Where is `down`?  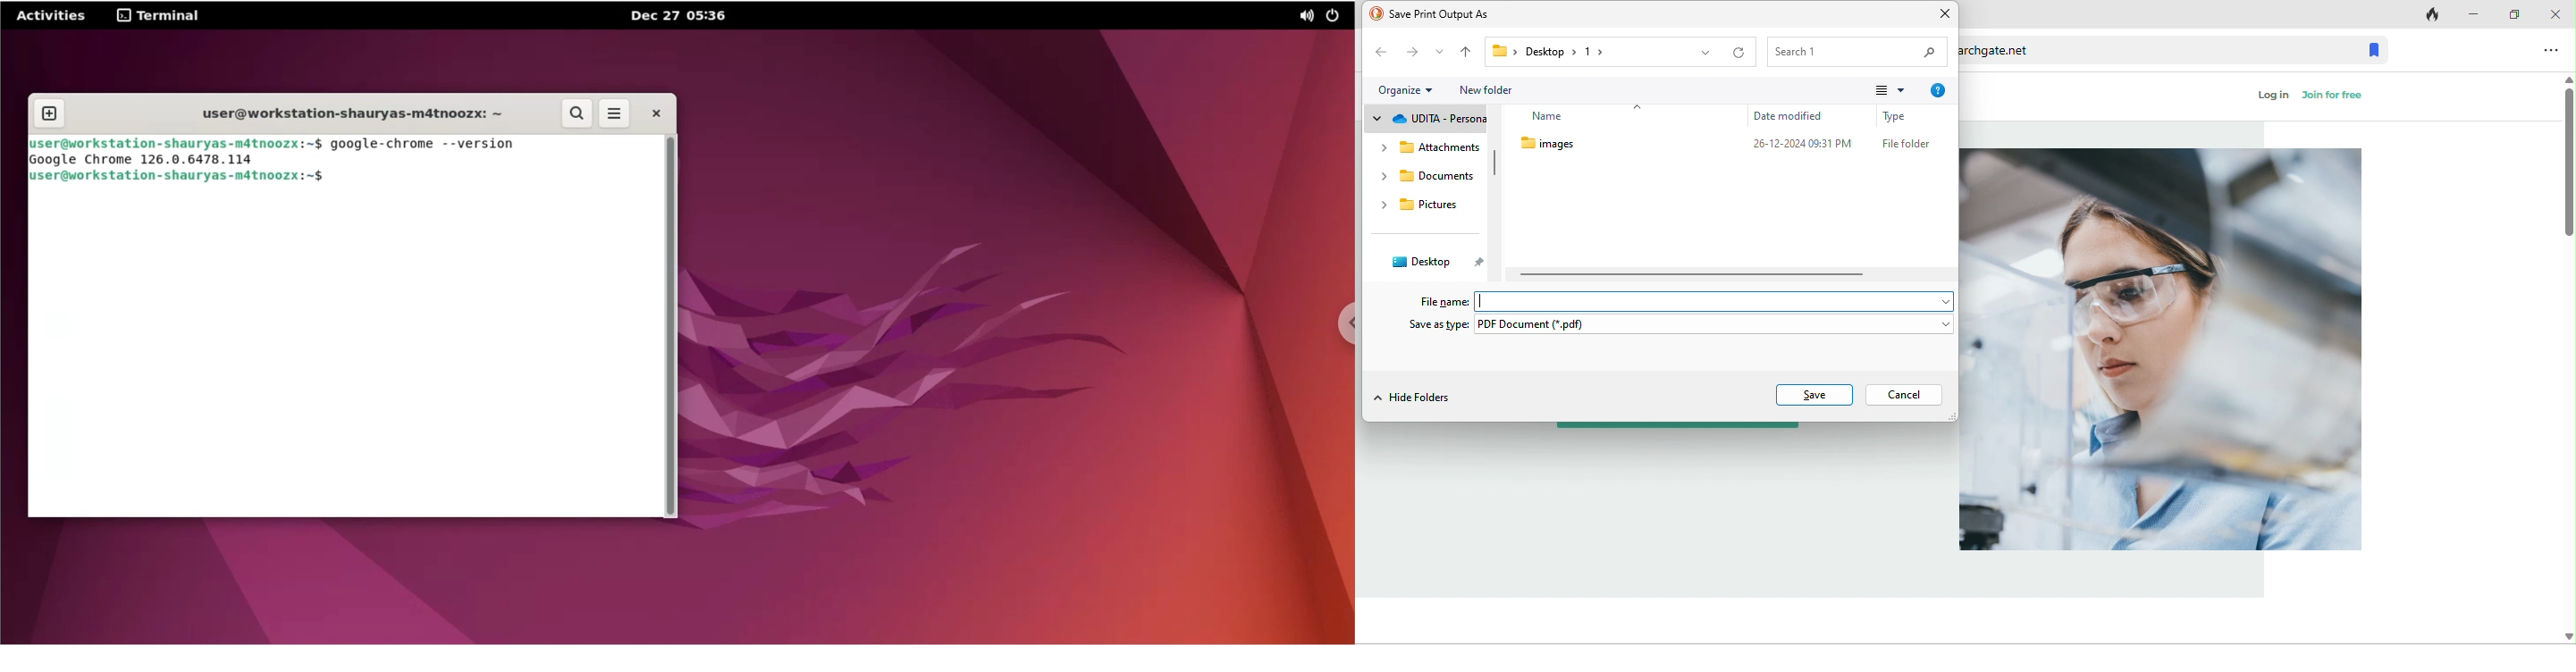 down is located at coordinates (2564, 632).